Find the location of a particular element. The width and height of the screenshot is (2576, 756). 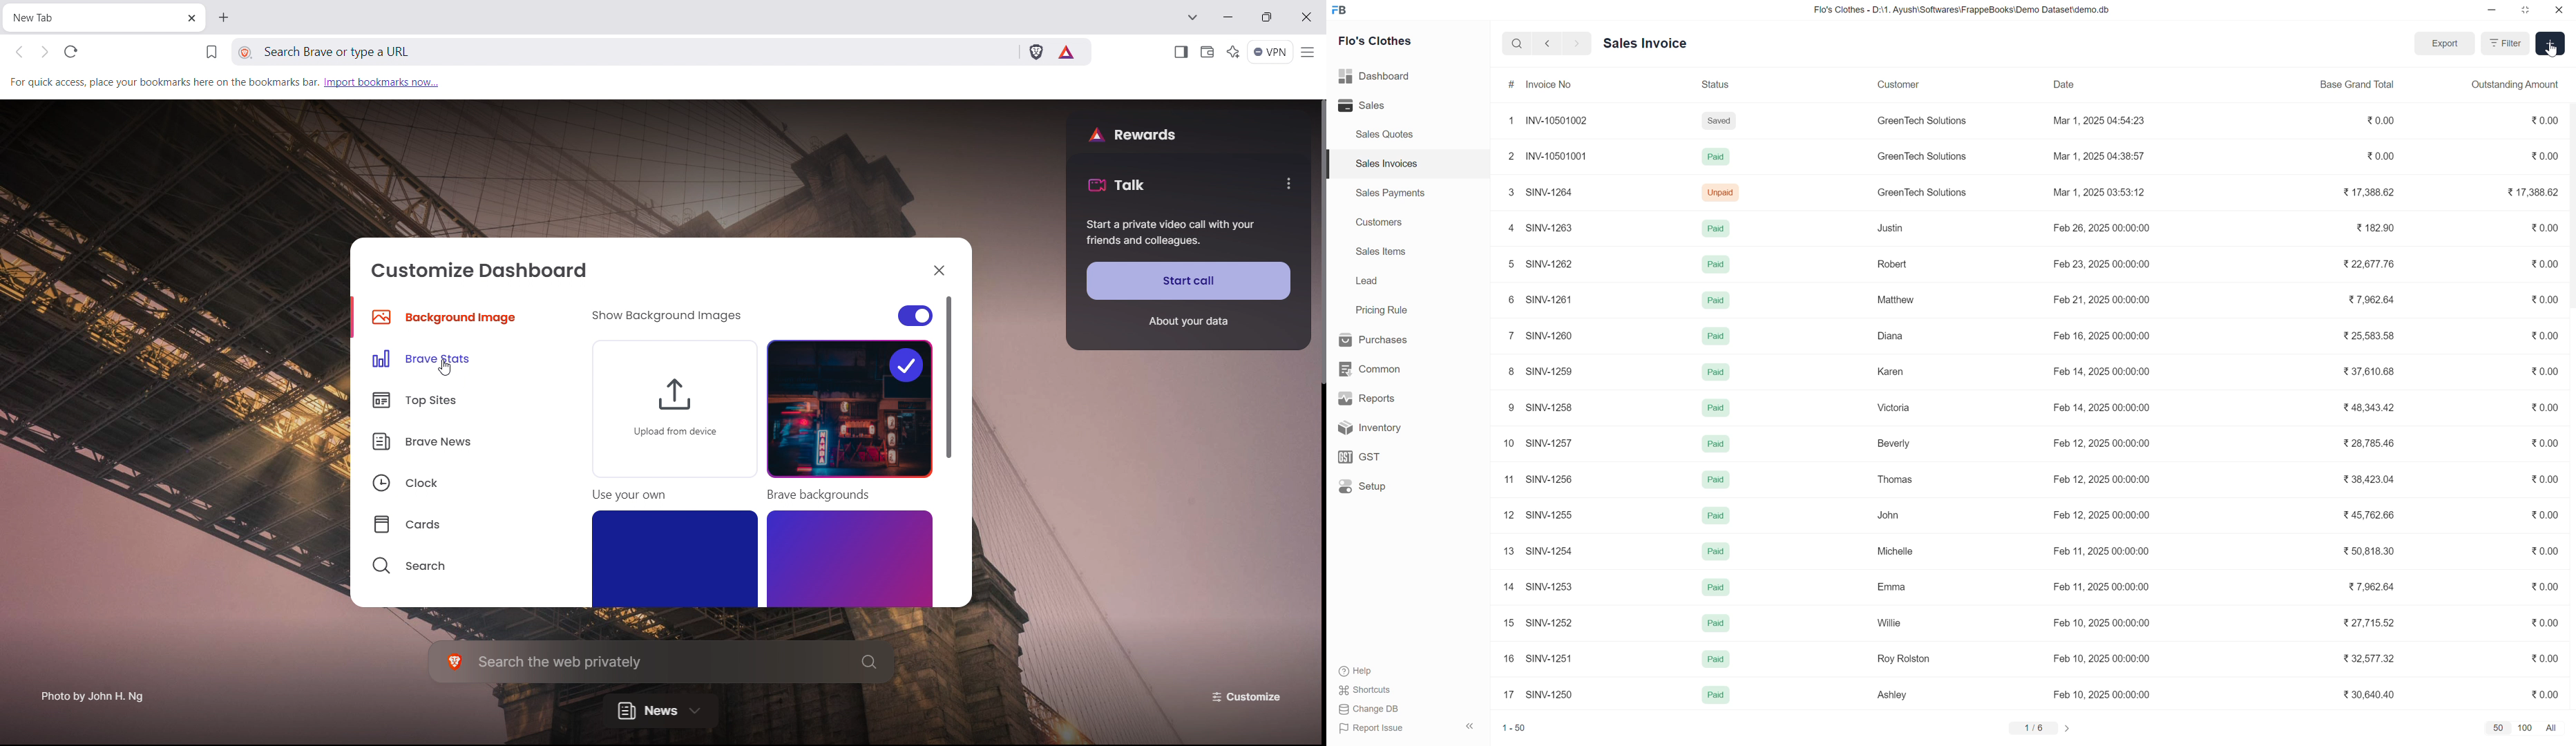

Feb 23, 2025 00:00:00 is located at coordinates (2105, 267).